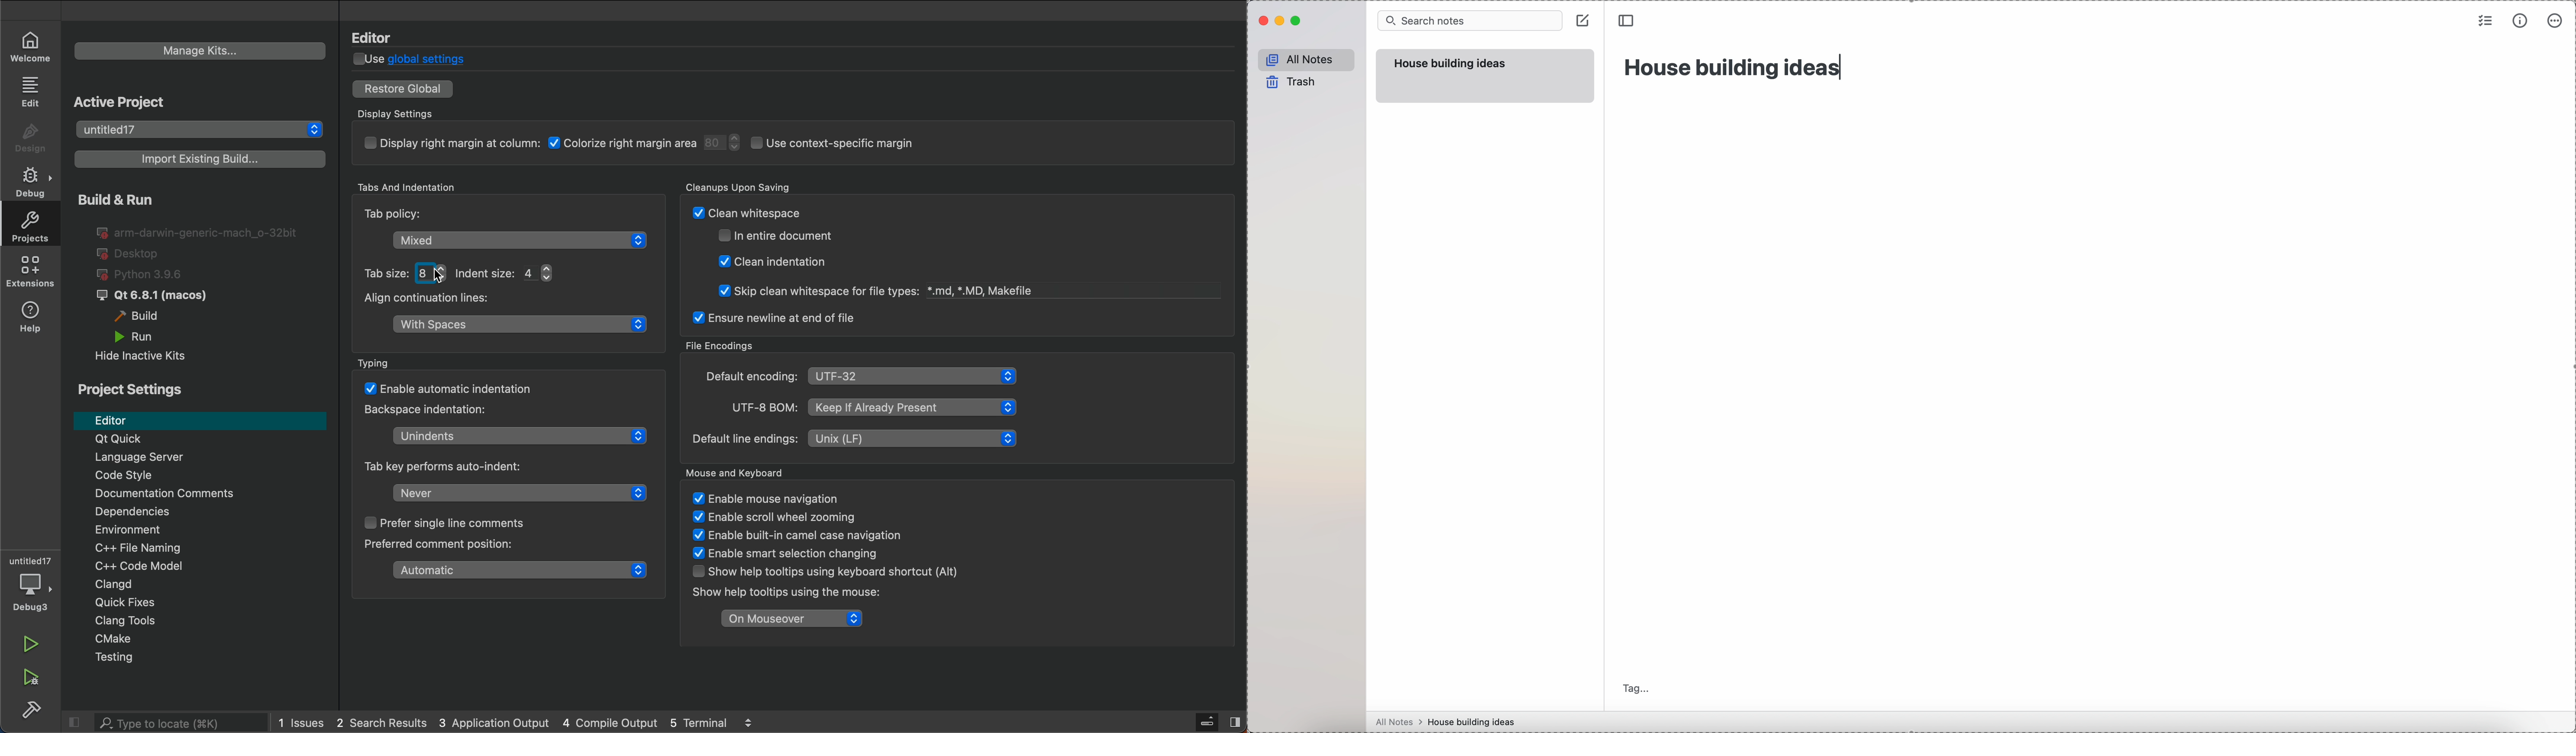  Describe the element at coordinates (609, 723) in the screenshot. I see `compile output` at that location.